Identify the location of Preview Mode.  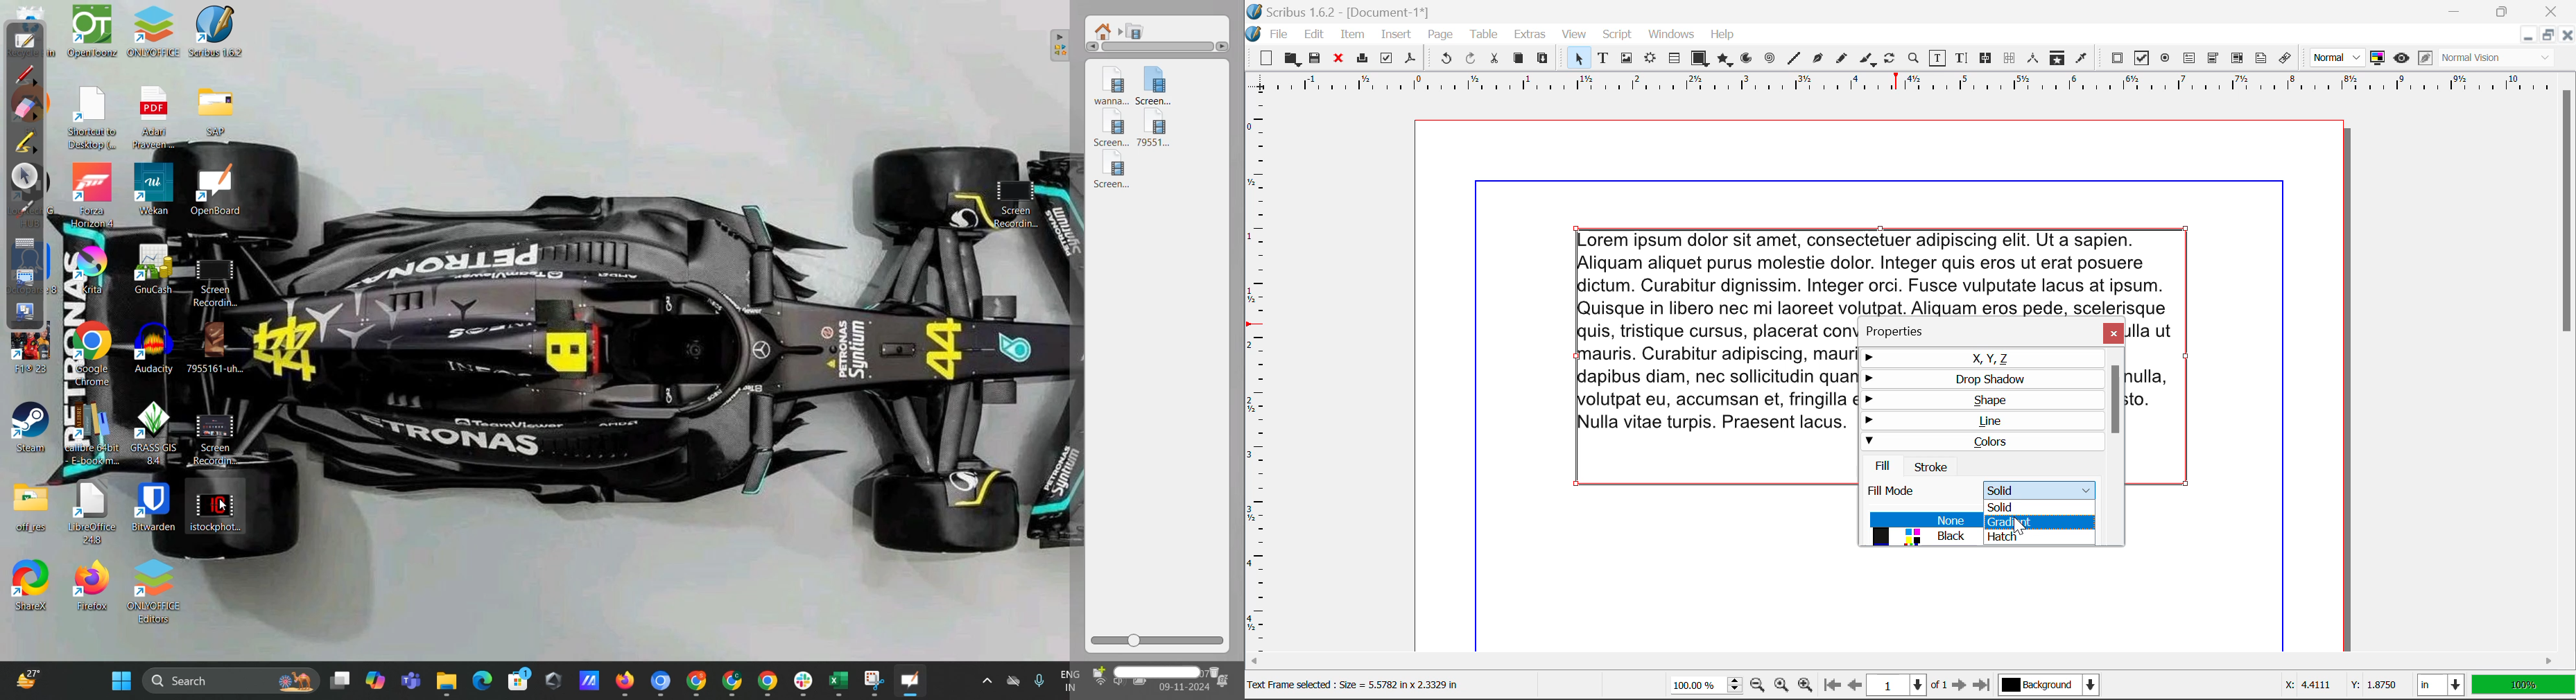
(2337, 58).